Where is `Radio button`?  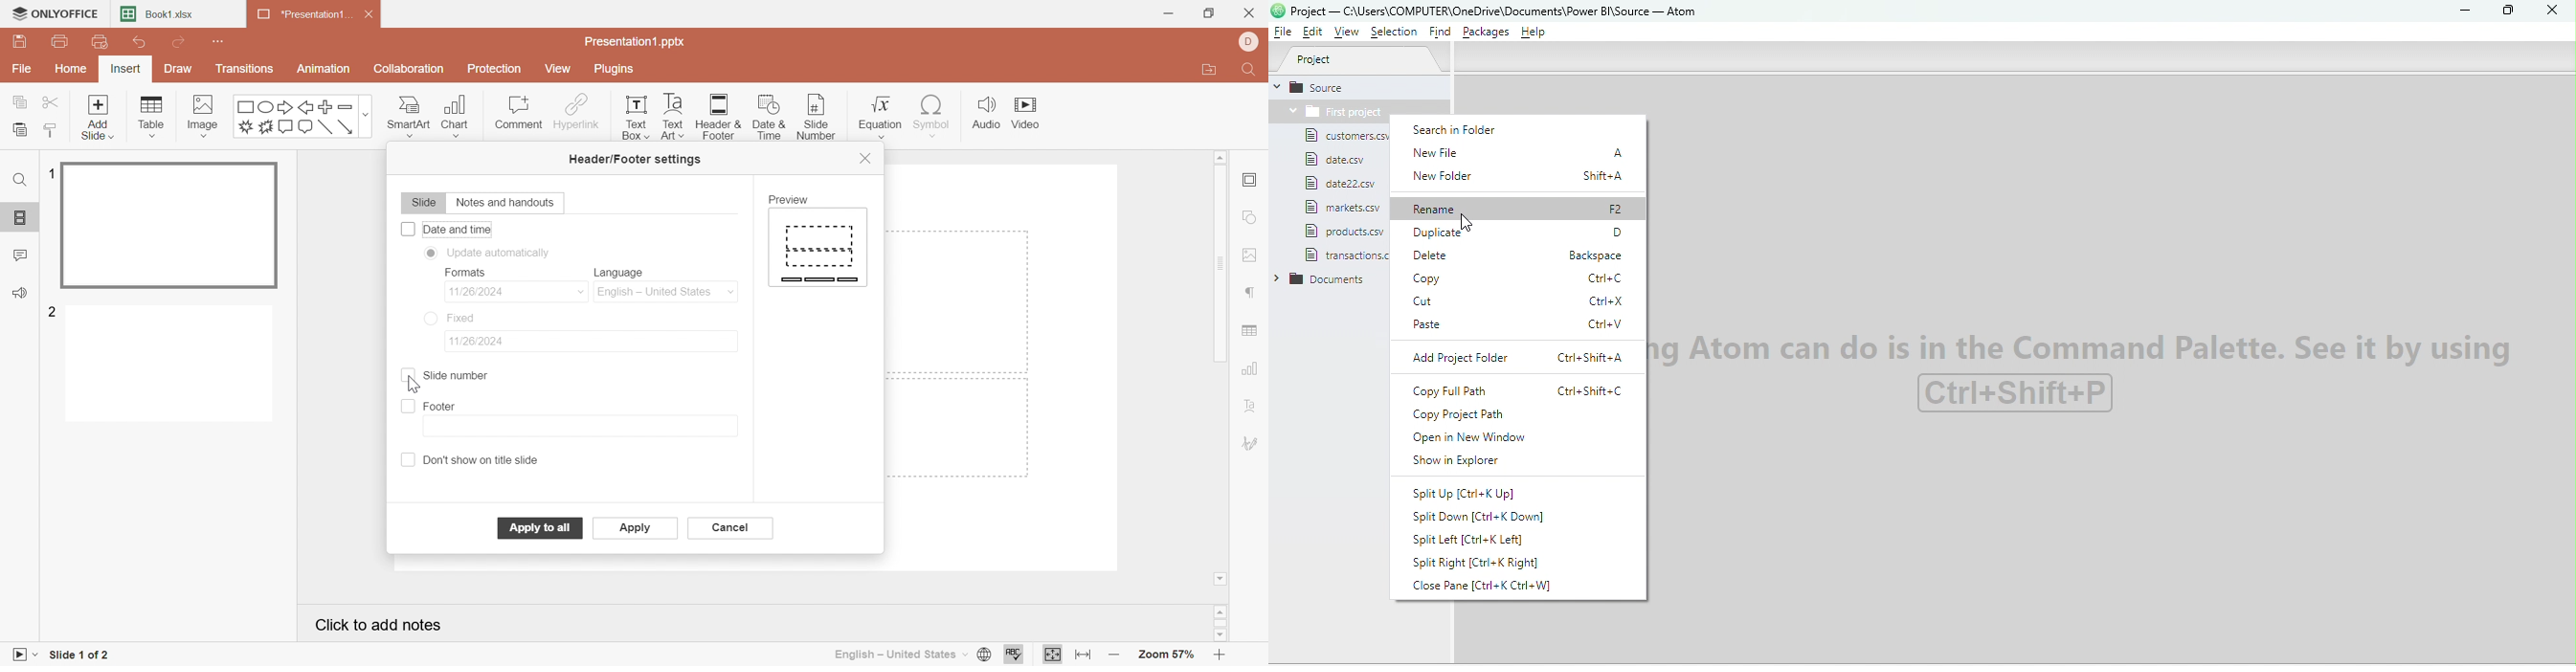
Radio button is located at coordinates (430, 254).